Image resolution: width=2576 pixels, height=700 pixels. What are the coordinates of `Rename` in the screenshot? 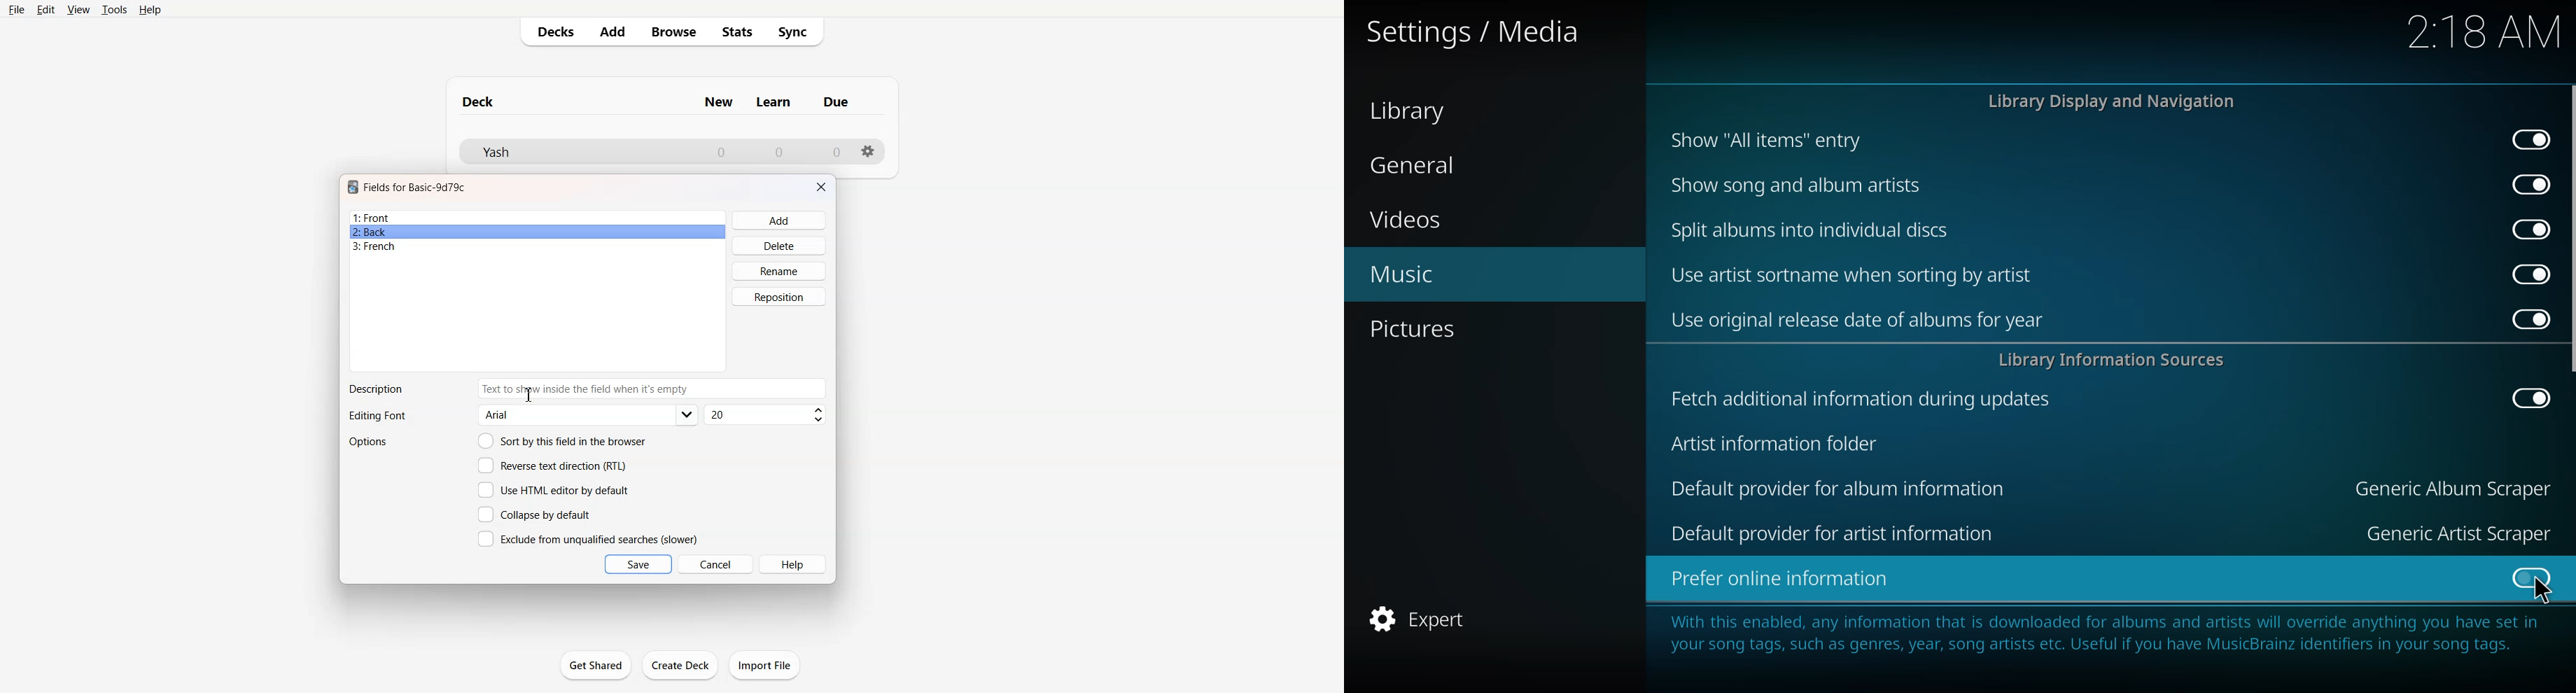 It's located at (780, 271).